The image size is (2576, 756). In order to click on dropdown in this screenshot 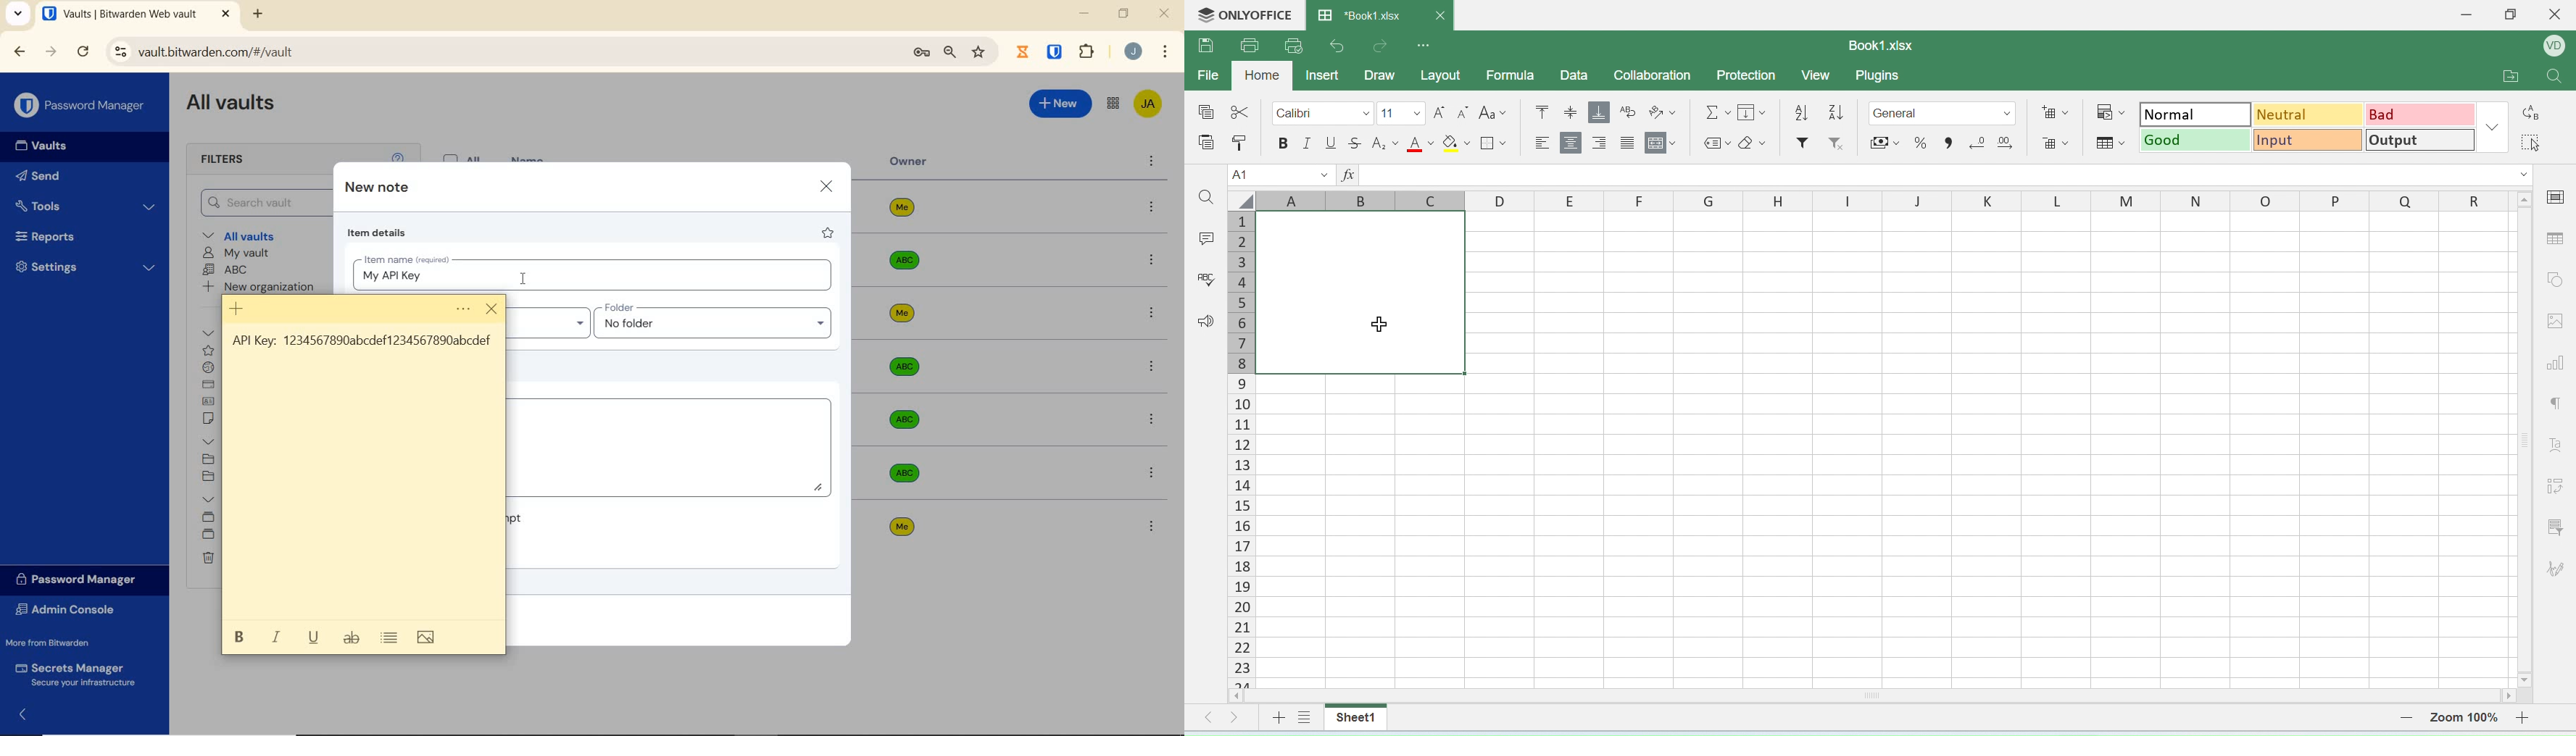, I will do `click(2494, 128)`.